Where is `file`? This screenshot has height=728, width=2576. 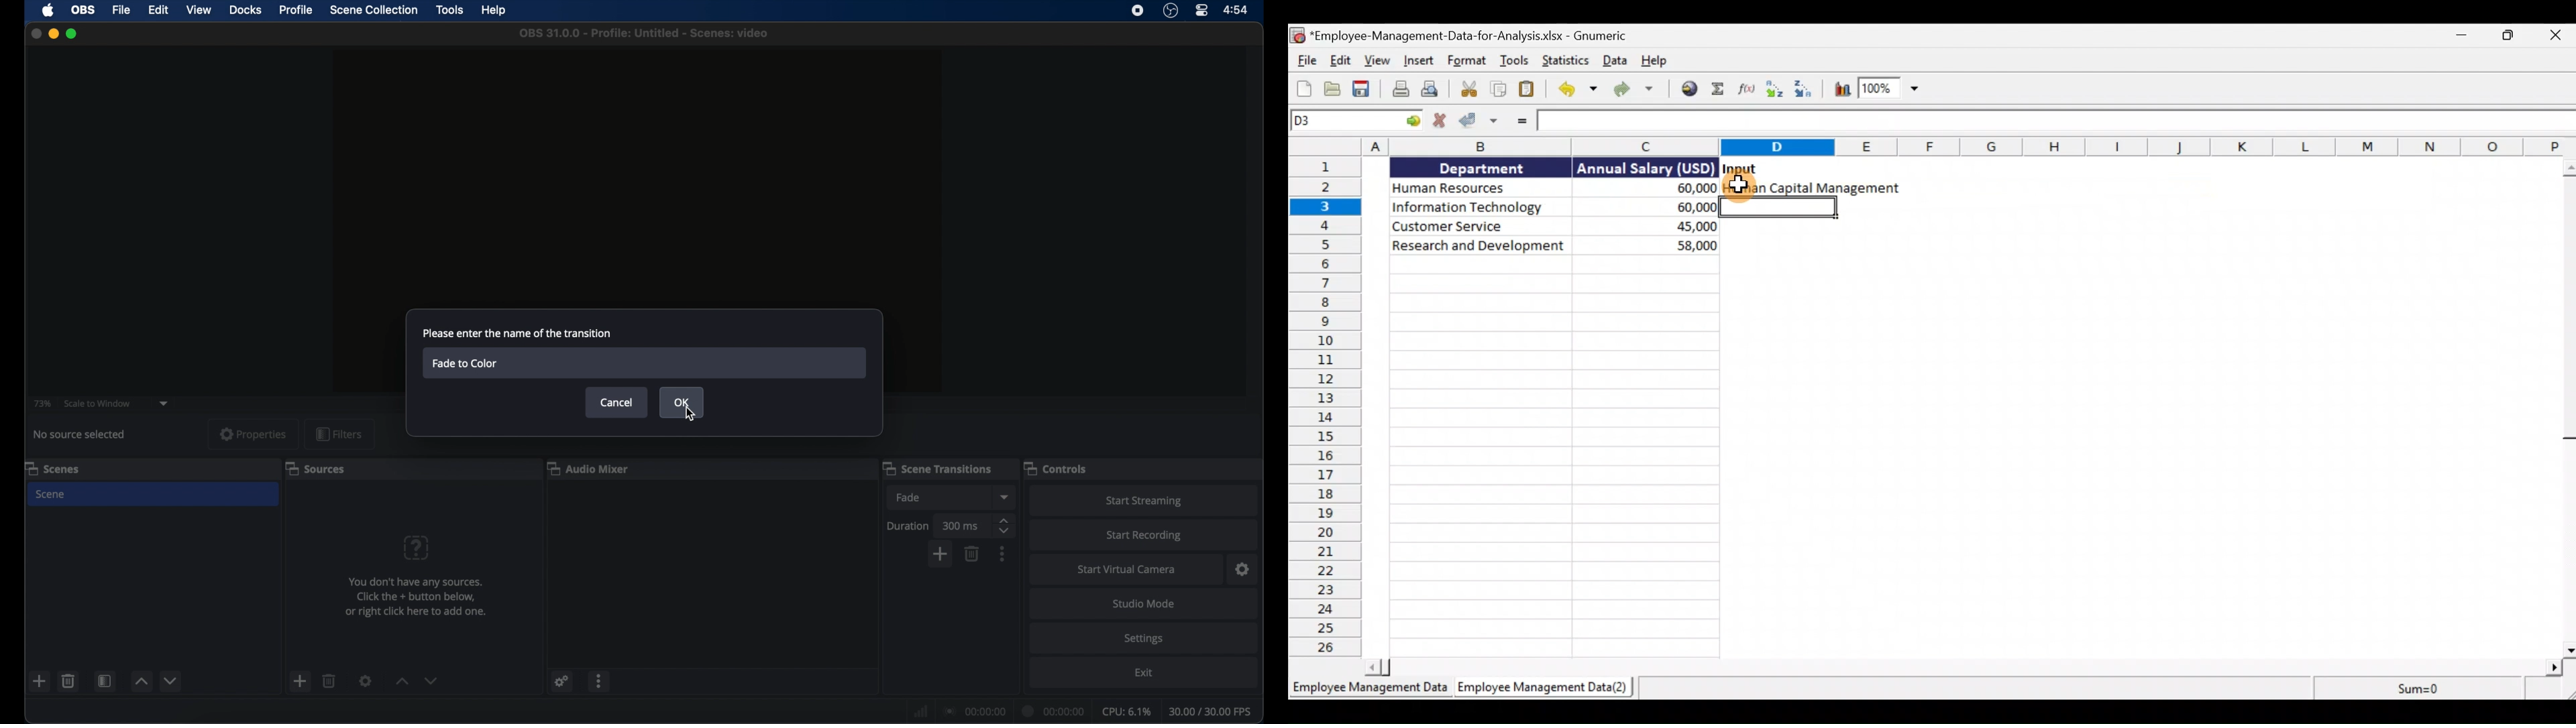
file is located at coordinates (123, 9).